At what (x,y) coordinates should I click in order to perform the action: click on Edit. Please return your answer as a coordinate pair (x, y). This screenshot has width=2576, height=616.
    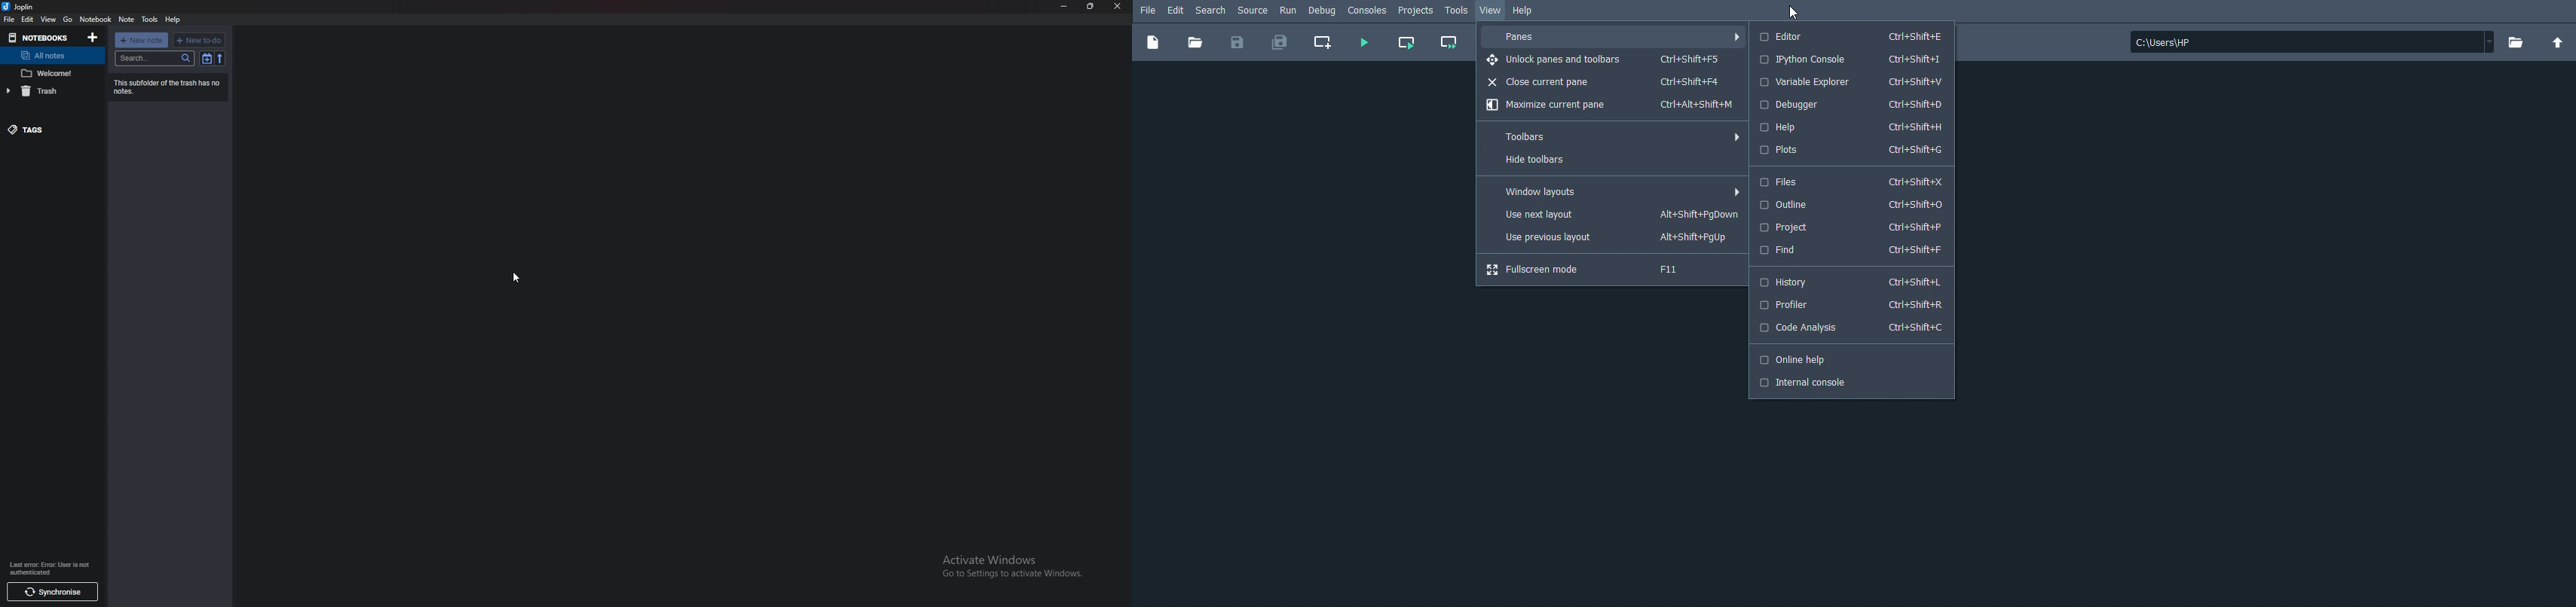
    Looking at the image, I should click on (1176, 11).